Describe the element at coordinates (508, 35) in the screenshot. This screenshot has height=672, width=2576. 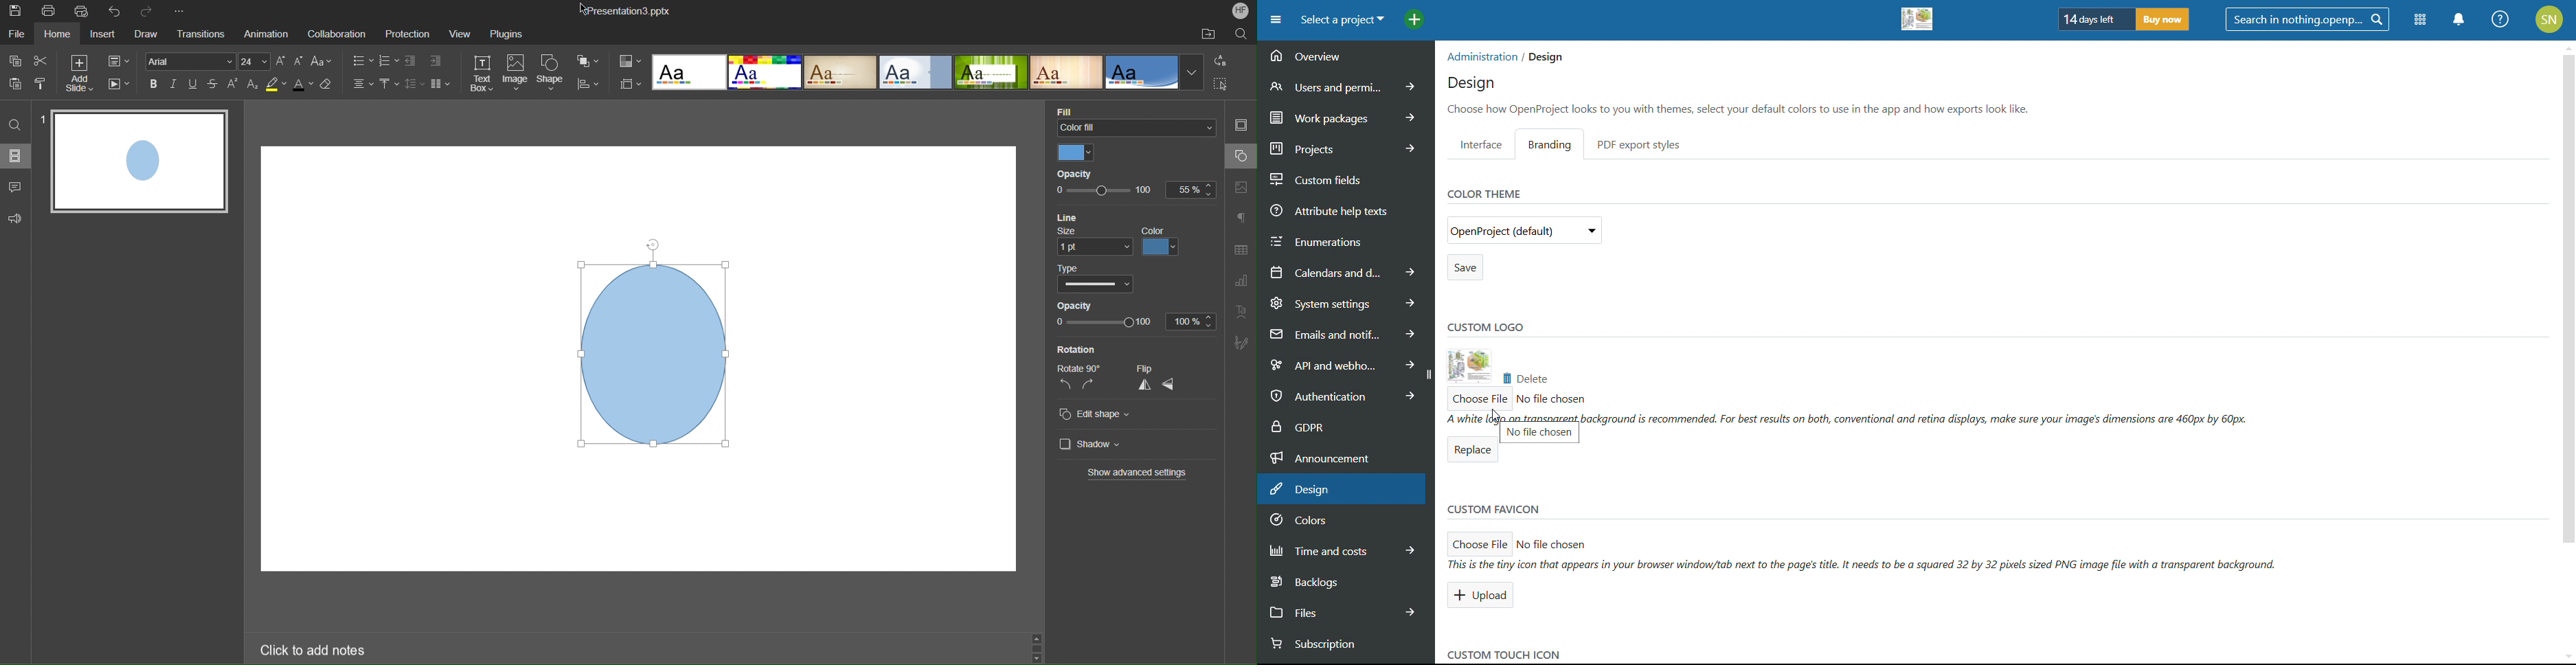
I see `Plugins` at that location.